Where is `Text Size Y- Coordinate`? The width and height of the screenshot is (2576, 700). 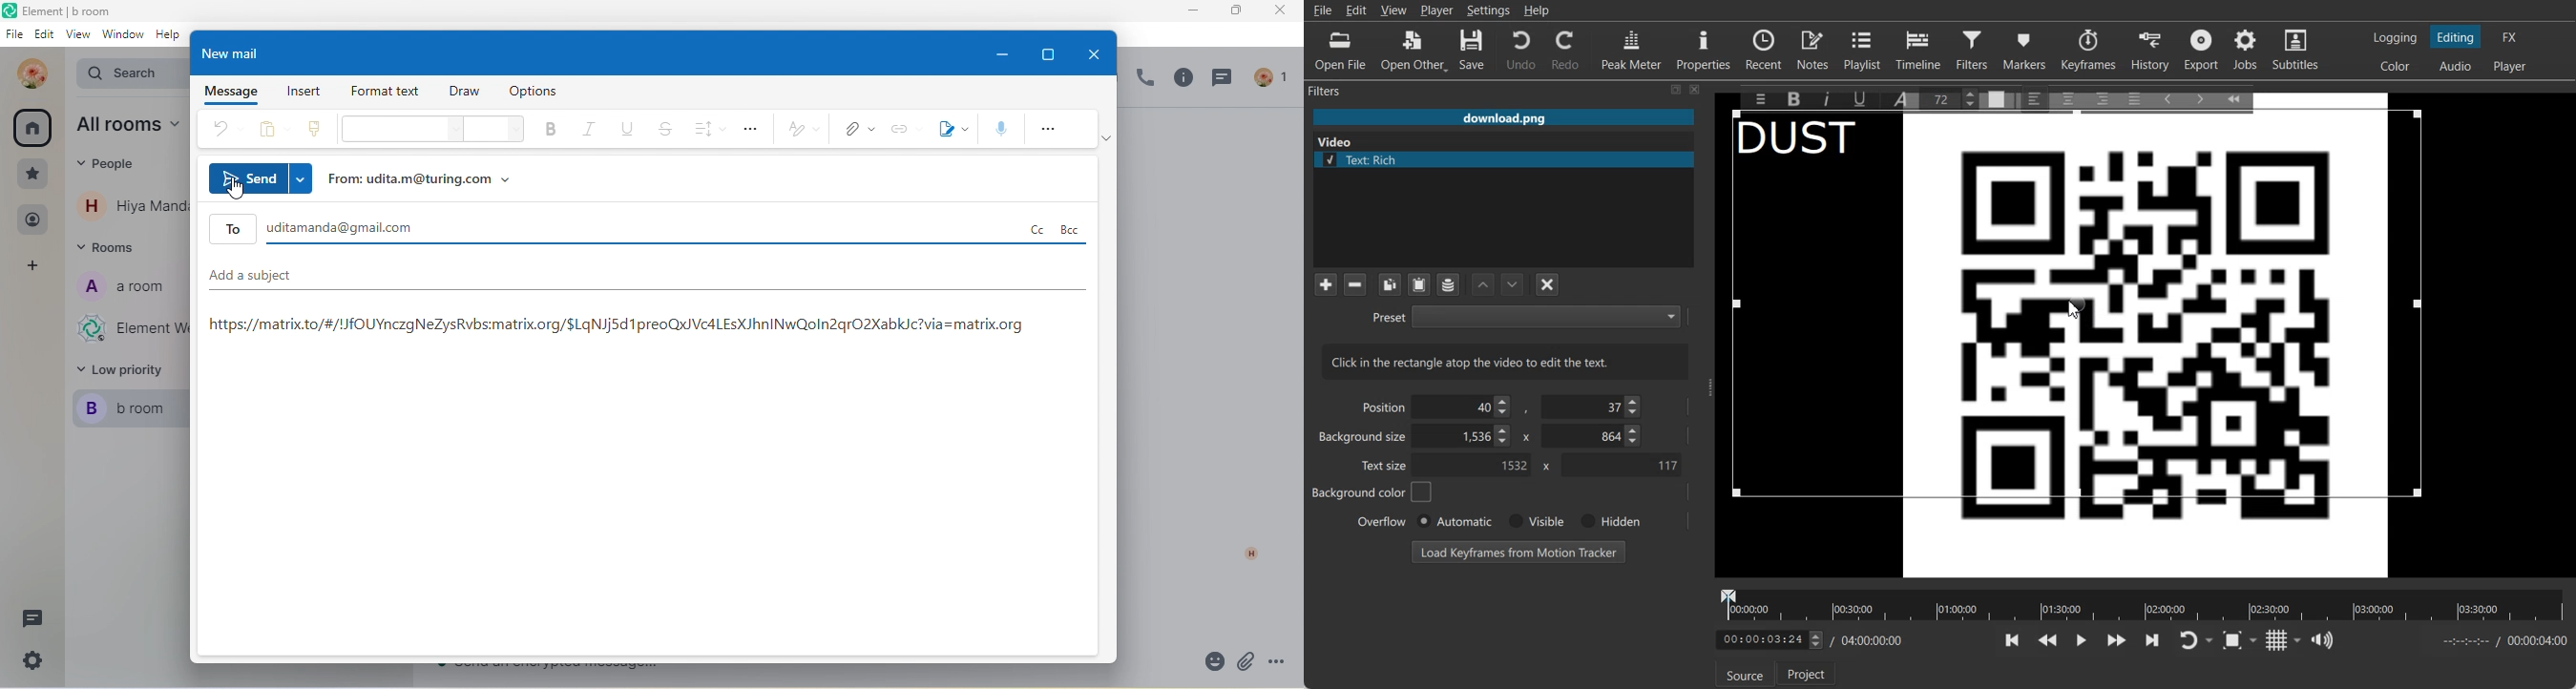 Text Size Y- Coordinate is located at coordinates (1621, 464).